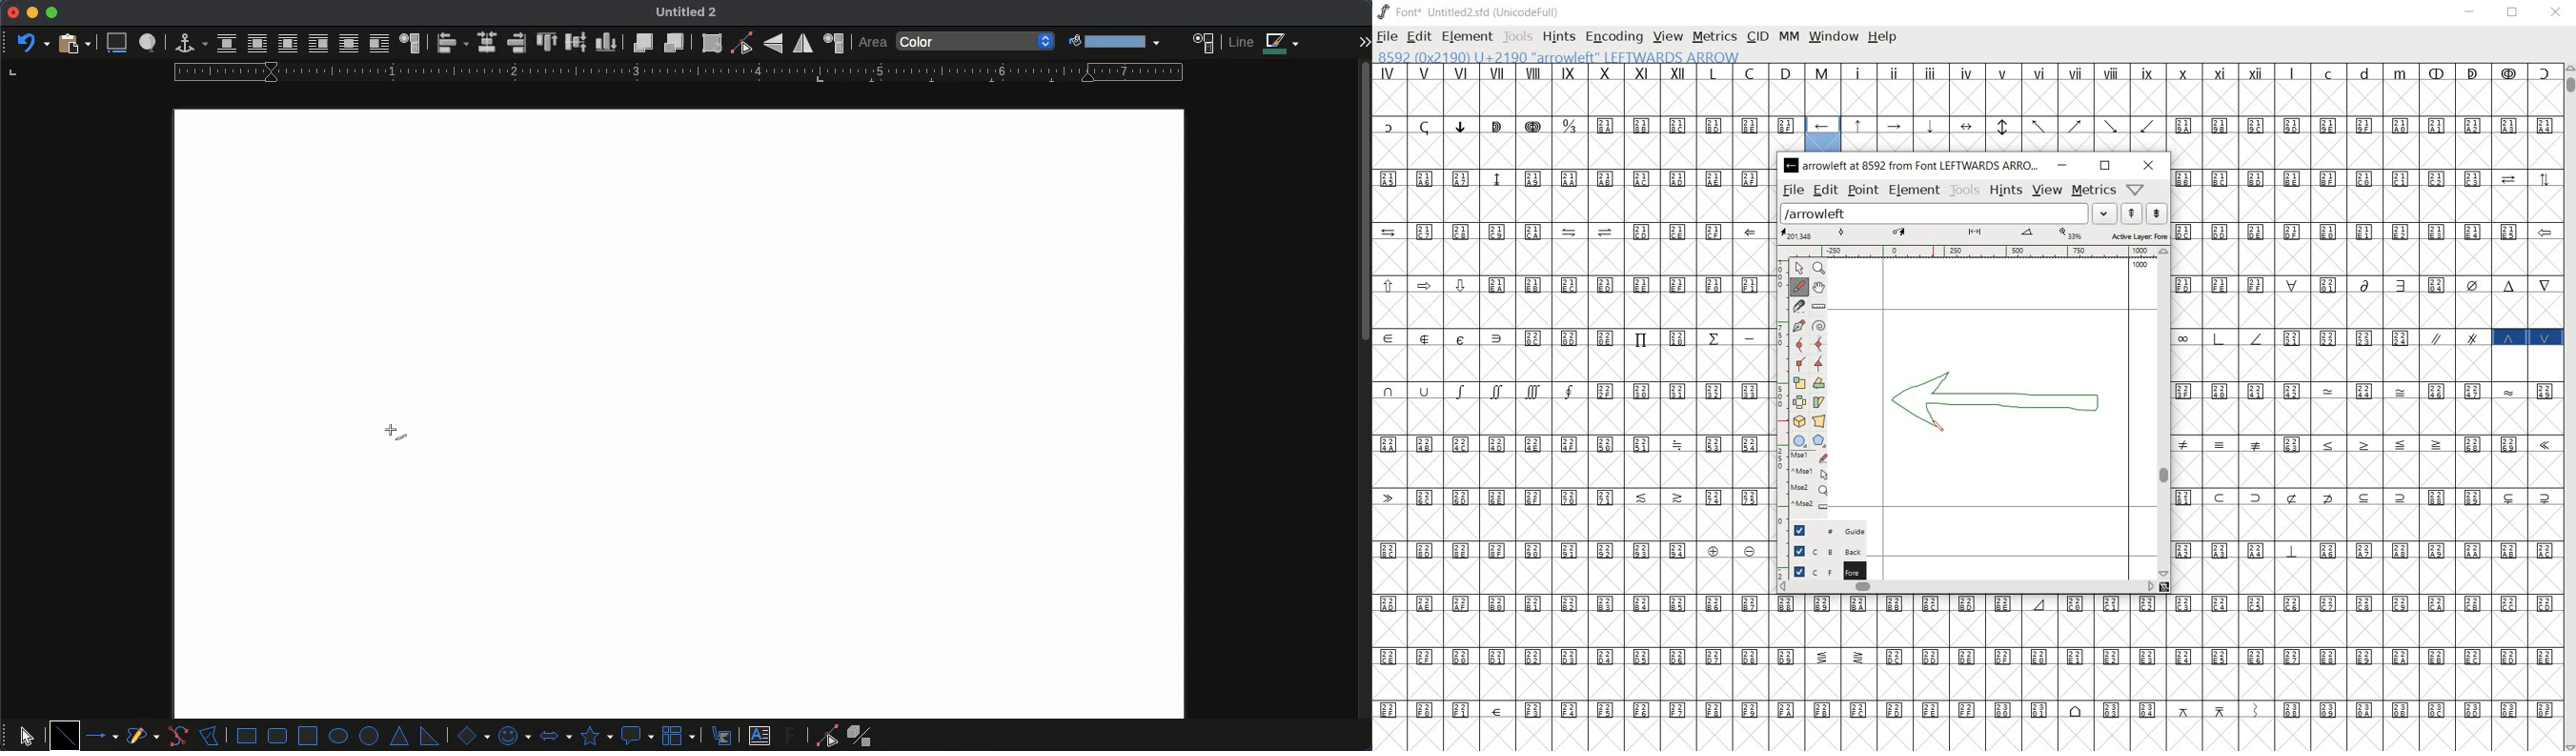 The image size is (2576, 756). What do you see at coordinates (317, 44) in the screenshot?
I see `before` at bounding box center [317, 44].